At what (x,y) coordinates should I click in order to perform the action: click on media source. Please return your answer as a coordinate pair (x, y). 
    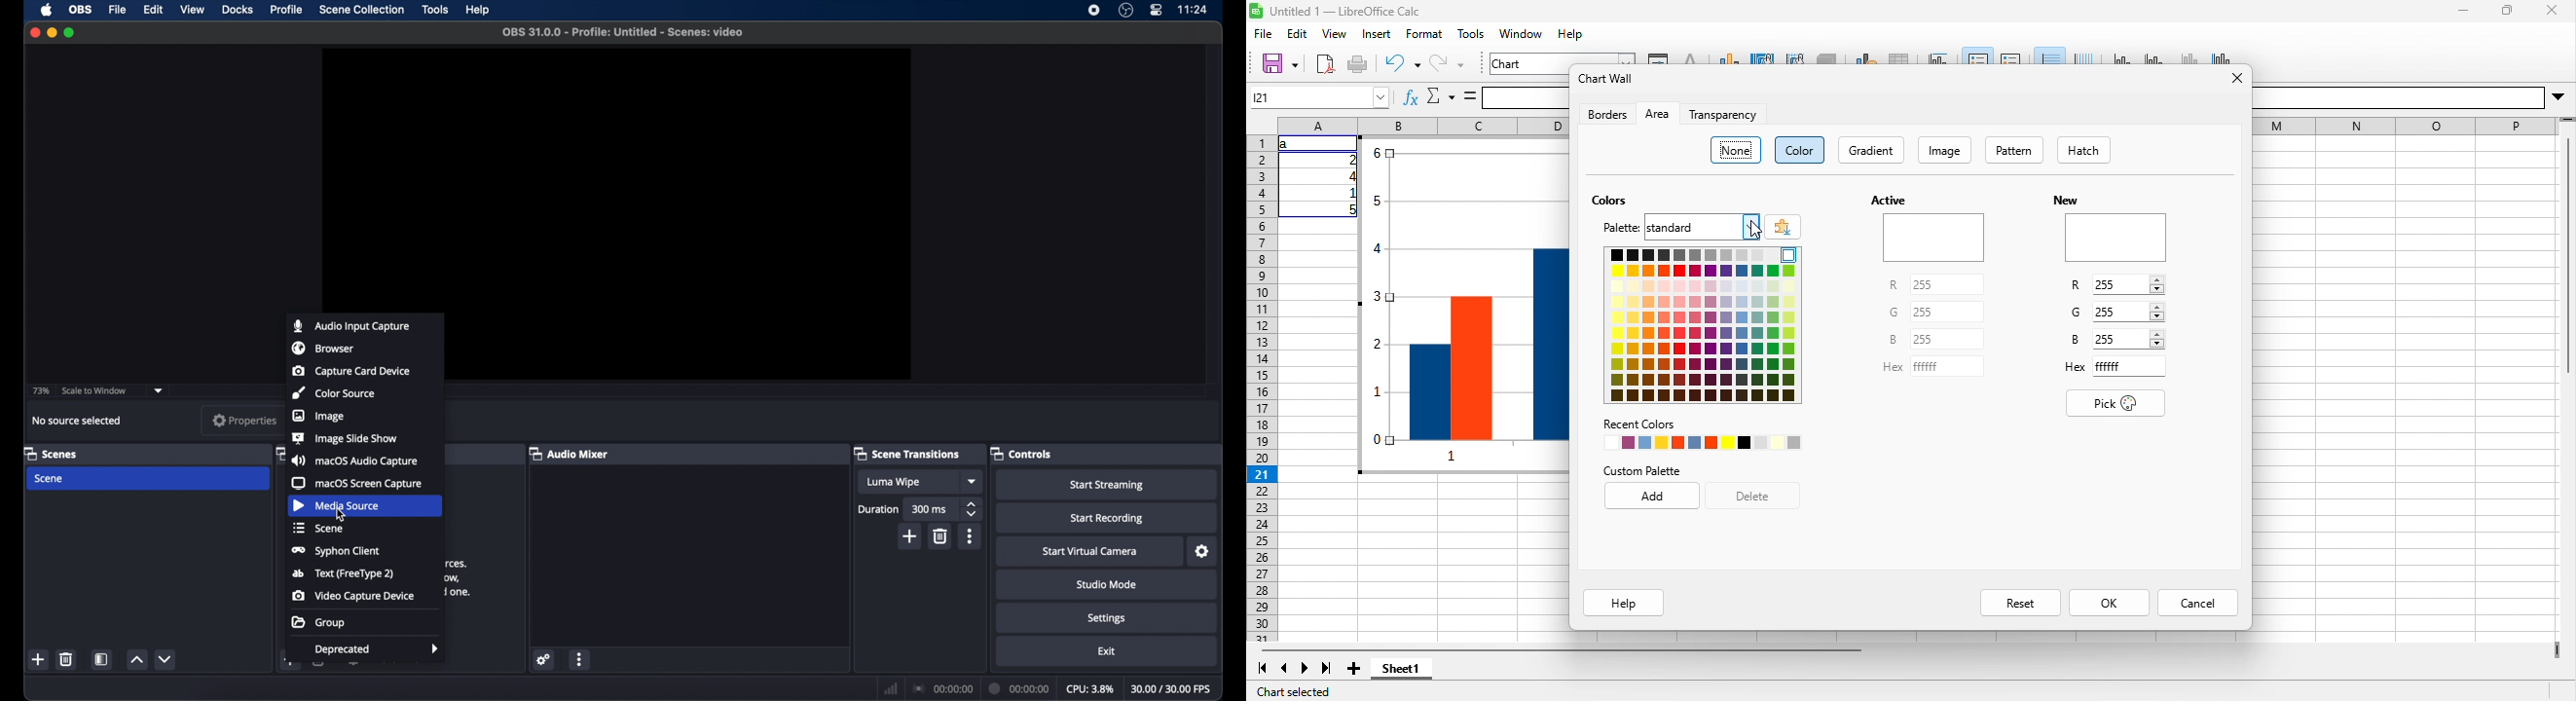
    Looking at the image, I should click on (336, 506).